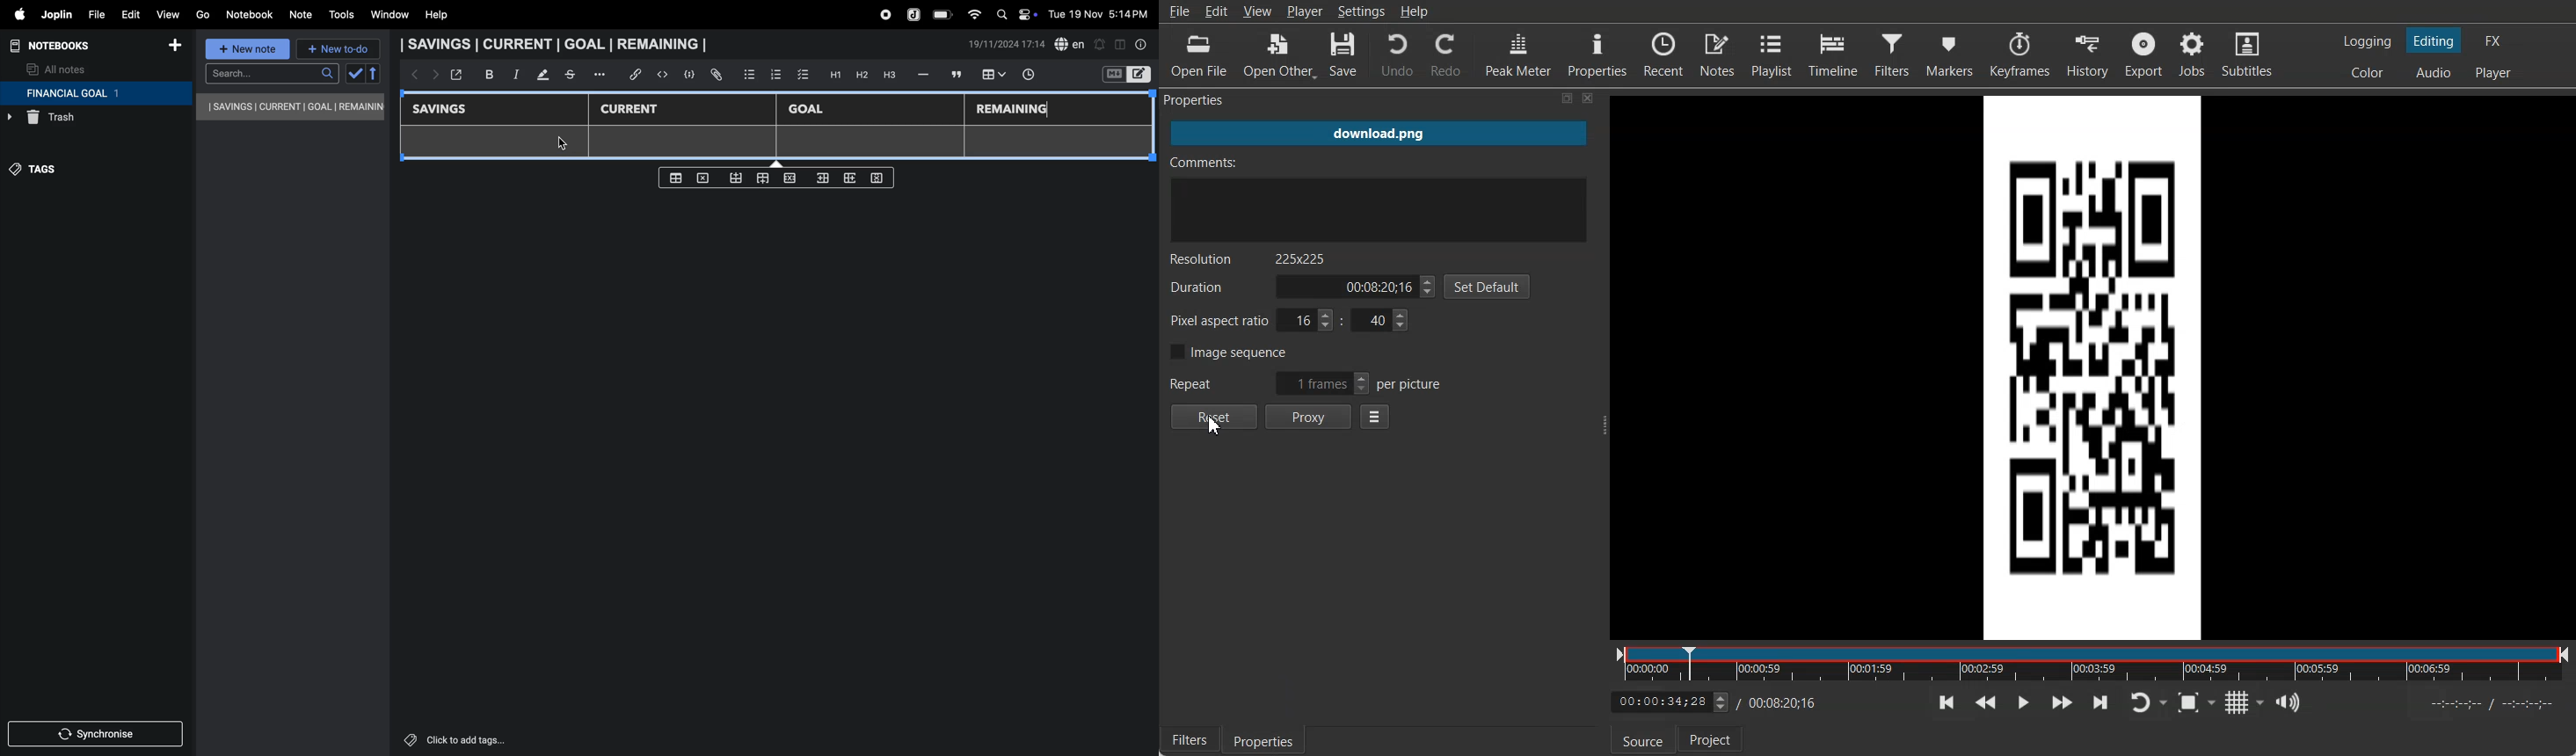 The width and height of the screenshot is (2576, 756). I want to click on Switch to Editing layout, so click(2433, 40).